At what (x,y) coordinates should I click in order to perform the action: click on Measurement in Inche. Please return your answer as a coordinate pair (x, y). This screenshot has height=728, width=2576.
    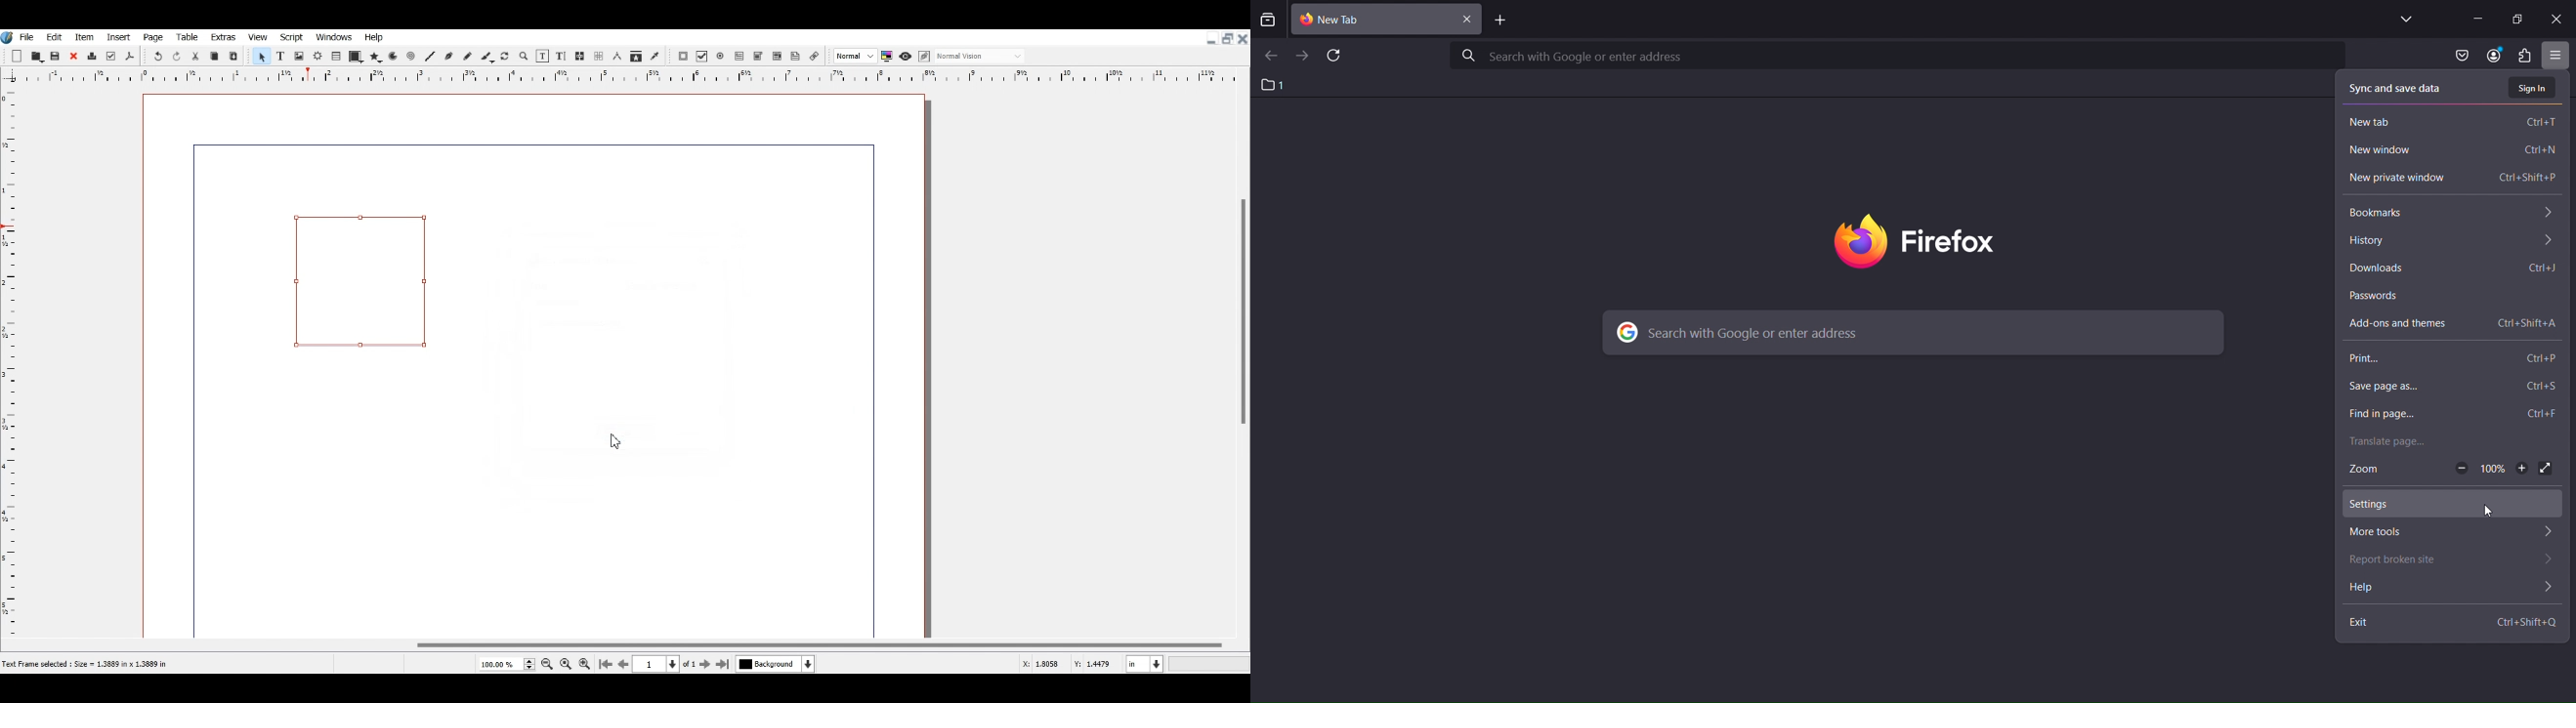
    Looking at the image, I should click on (1145, 664).